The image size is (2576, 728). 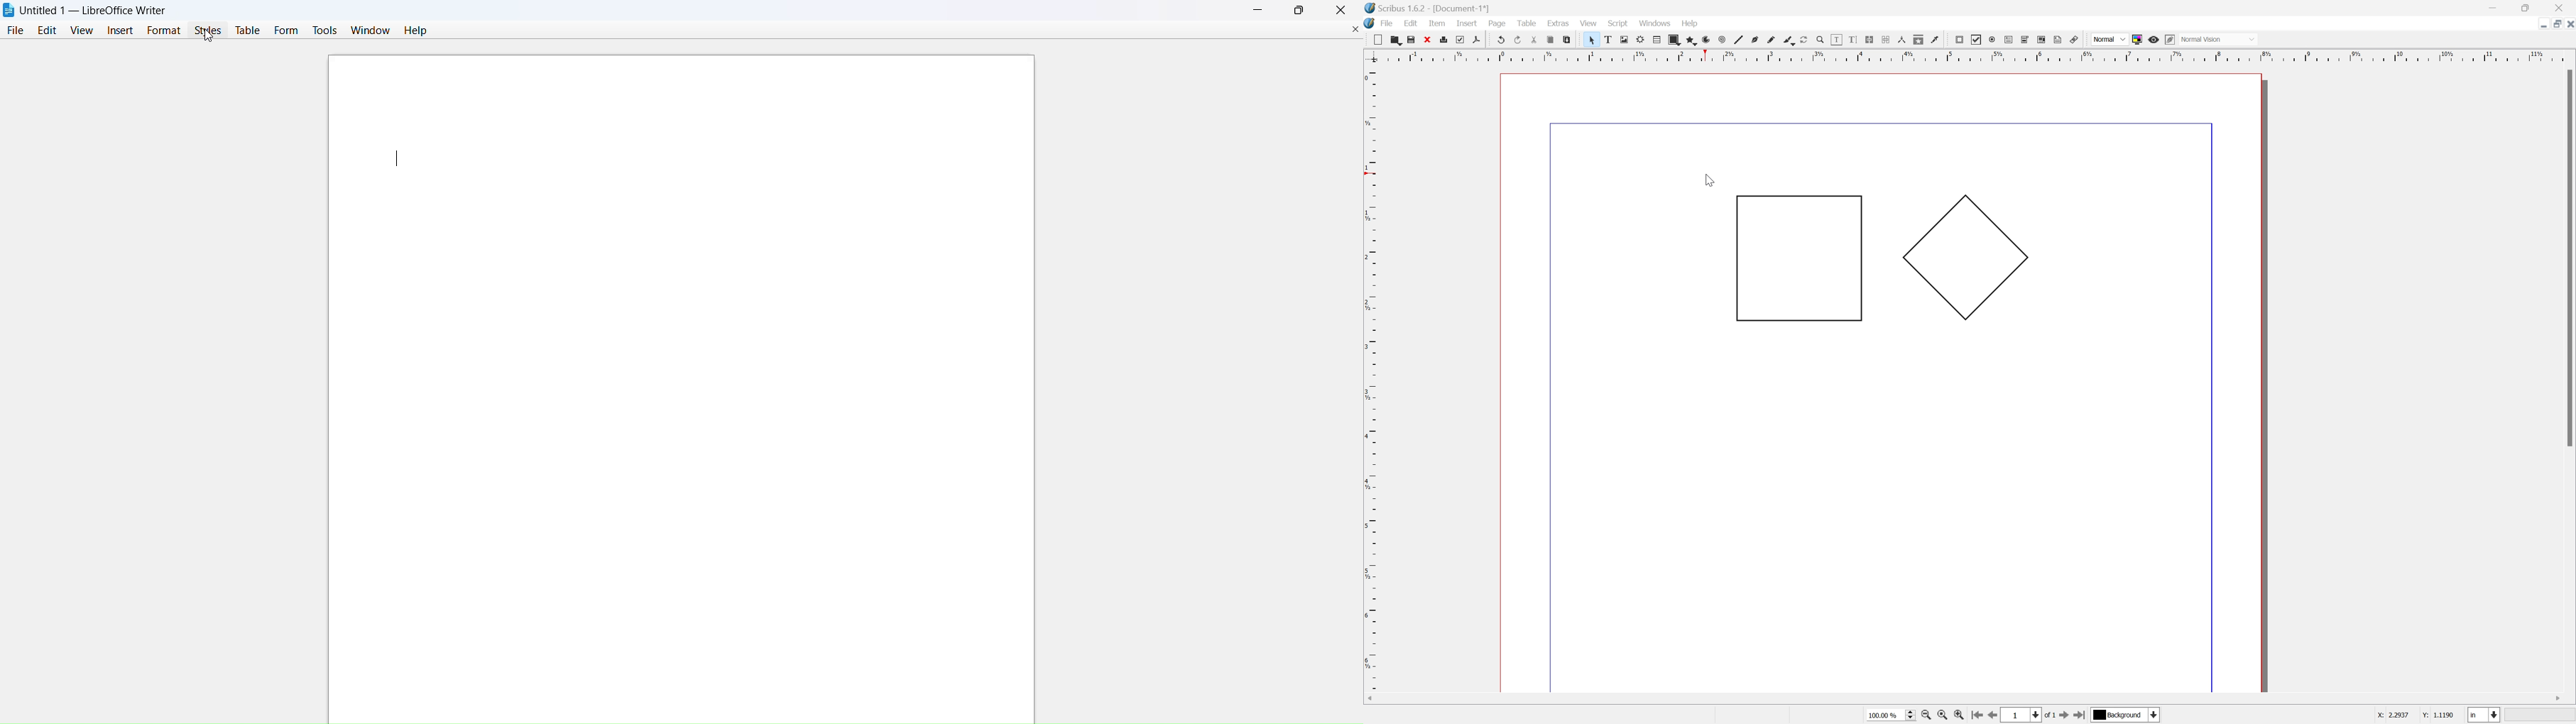 I want to click on save, so click(x=1408, y=38).